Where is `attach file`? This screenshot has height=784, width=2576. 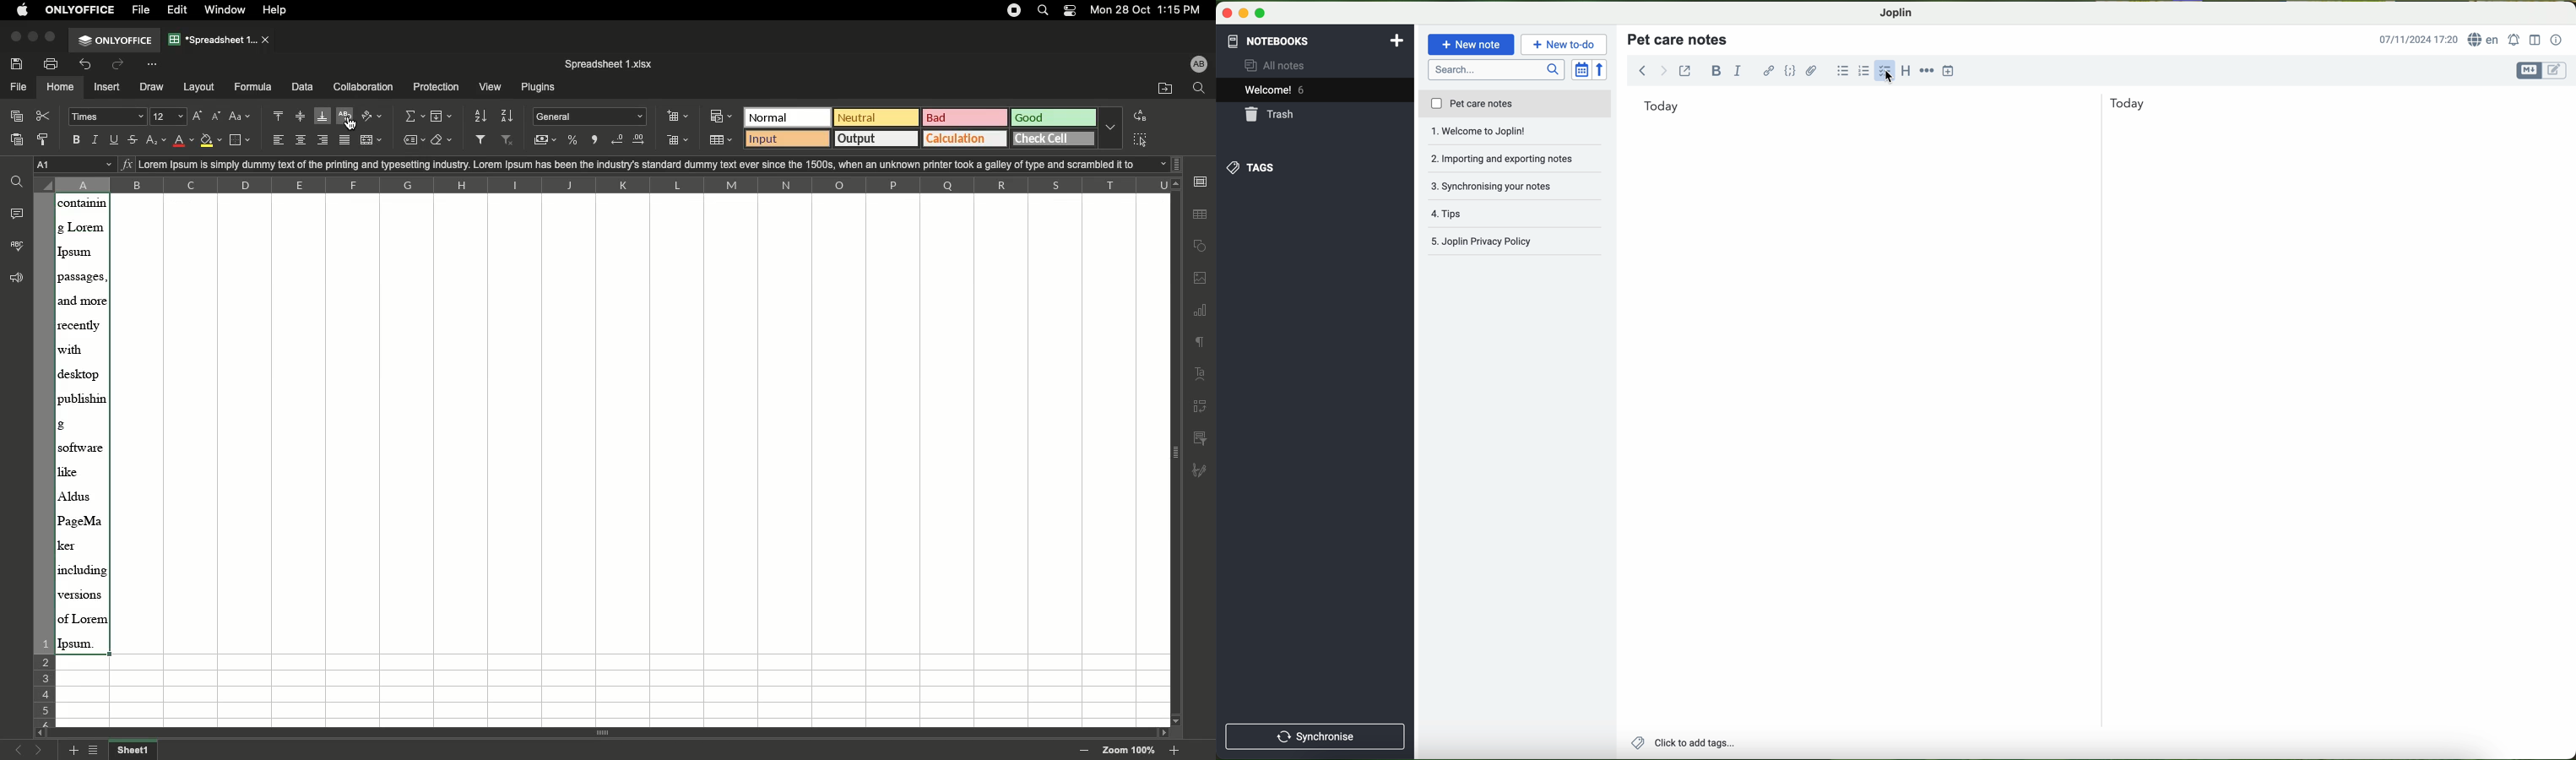
attach file is located at coordinates (1812, 70).